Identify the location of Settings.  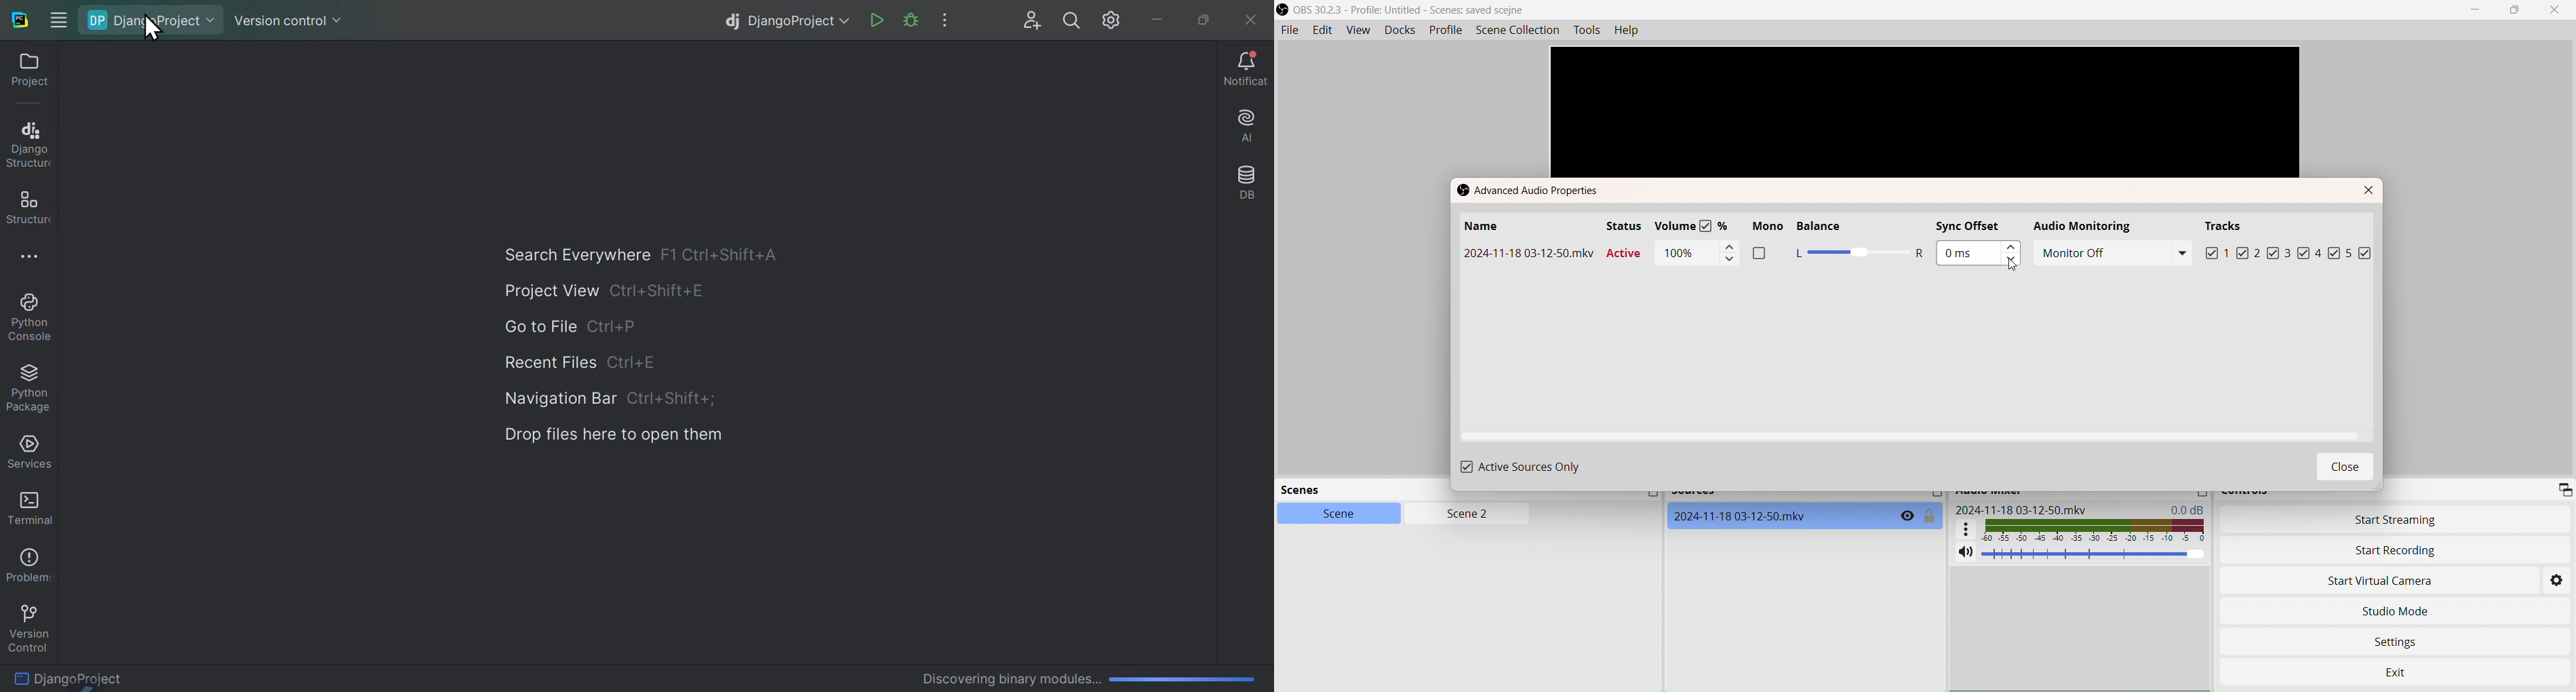
(2558, 582).